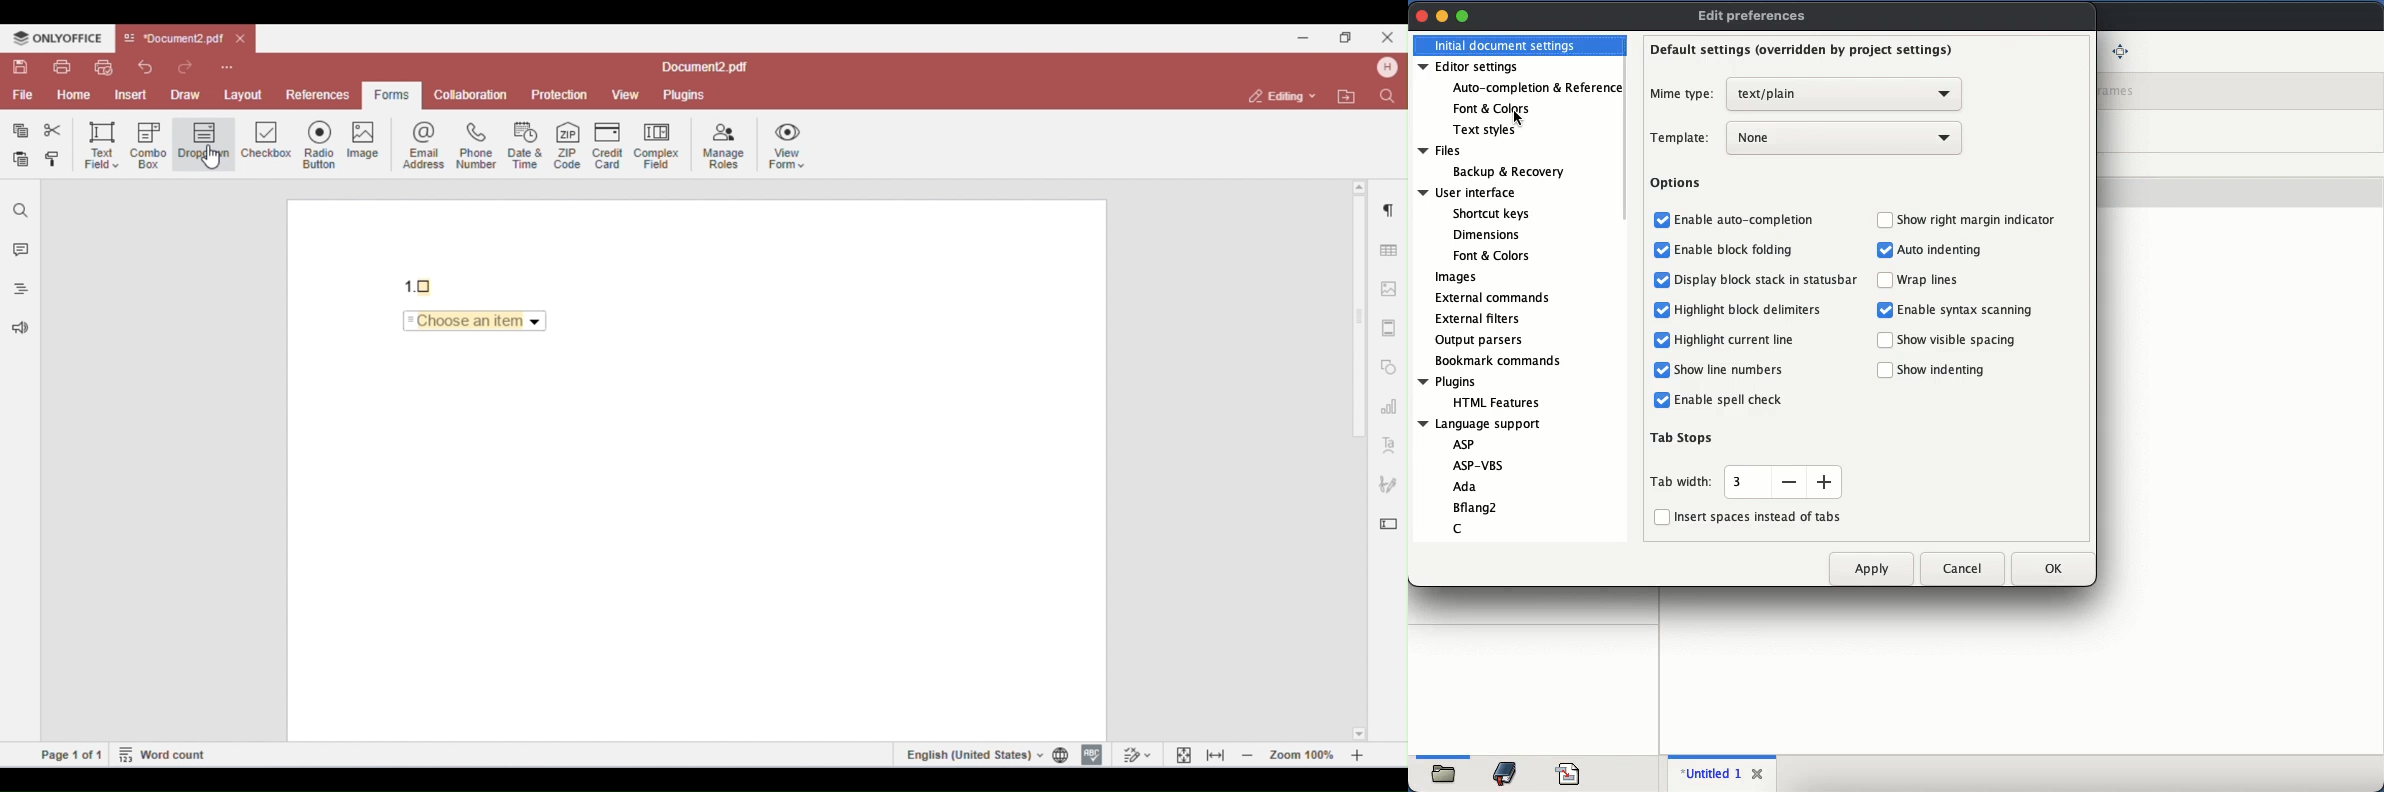  Describe the element at coordinates (1729, 402) in the screenshot. I see `Enable spell check` at that location.